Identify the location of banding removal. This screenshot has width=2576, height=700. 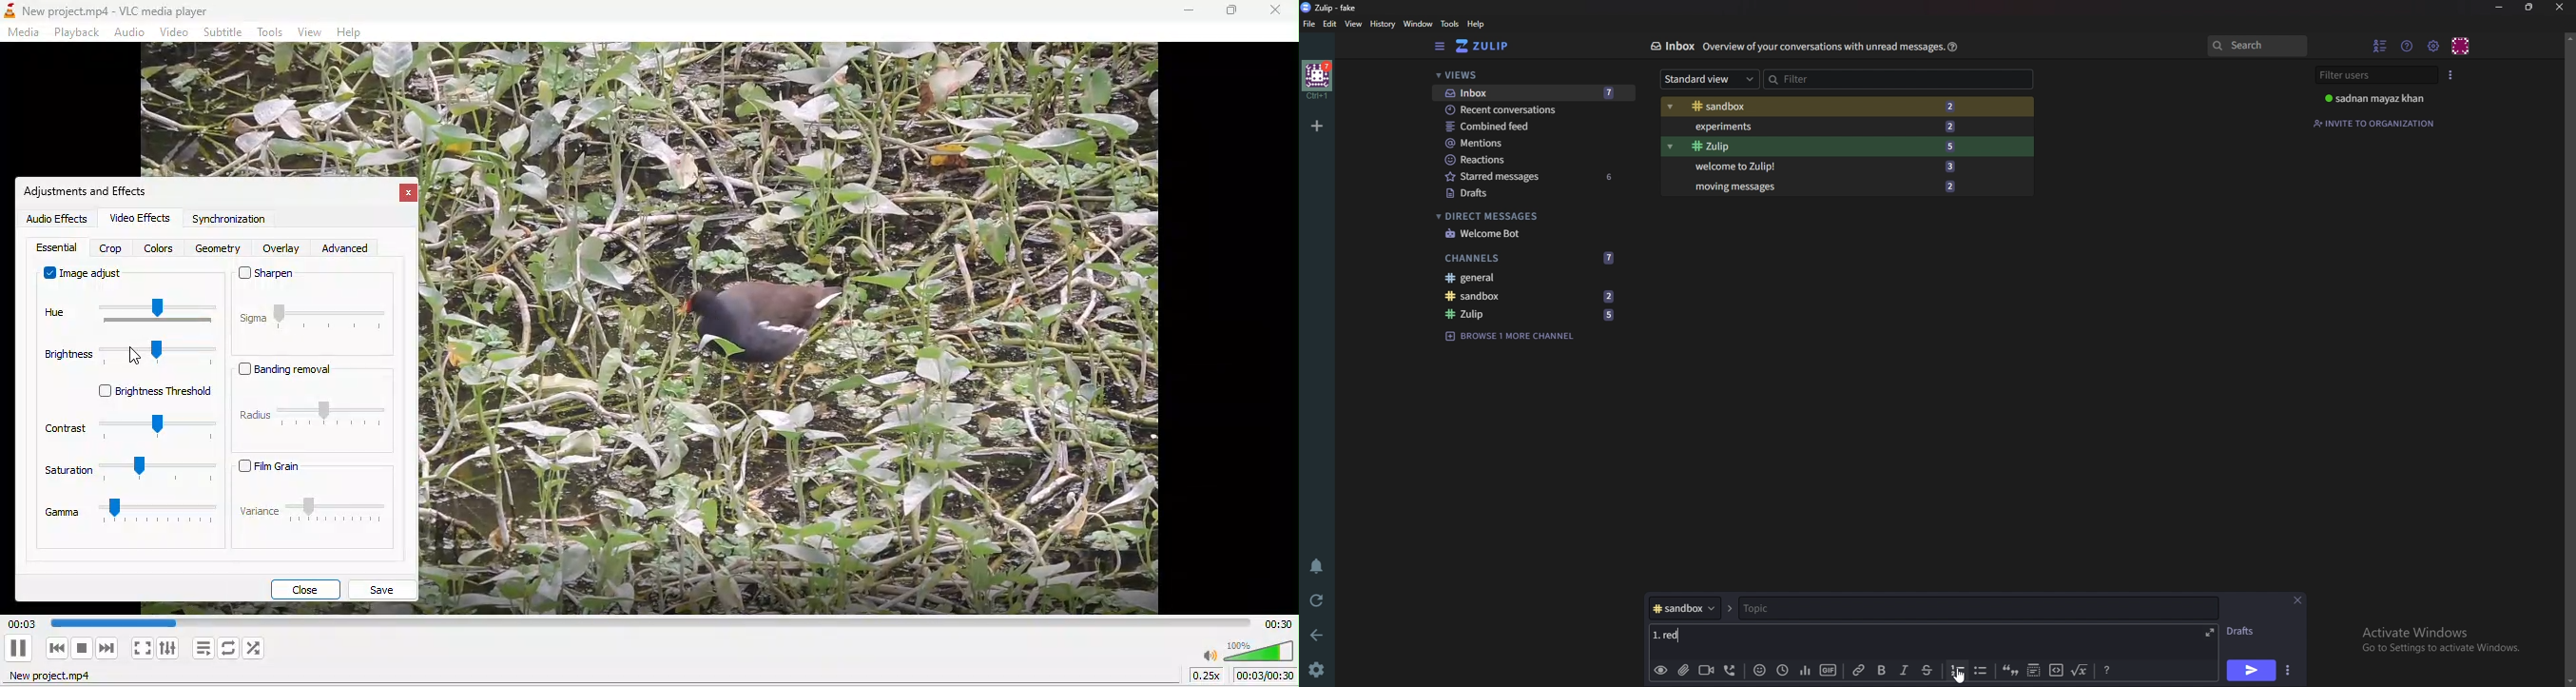
(297, 374).